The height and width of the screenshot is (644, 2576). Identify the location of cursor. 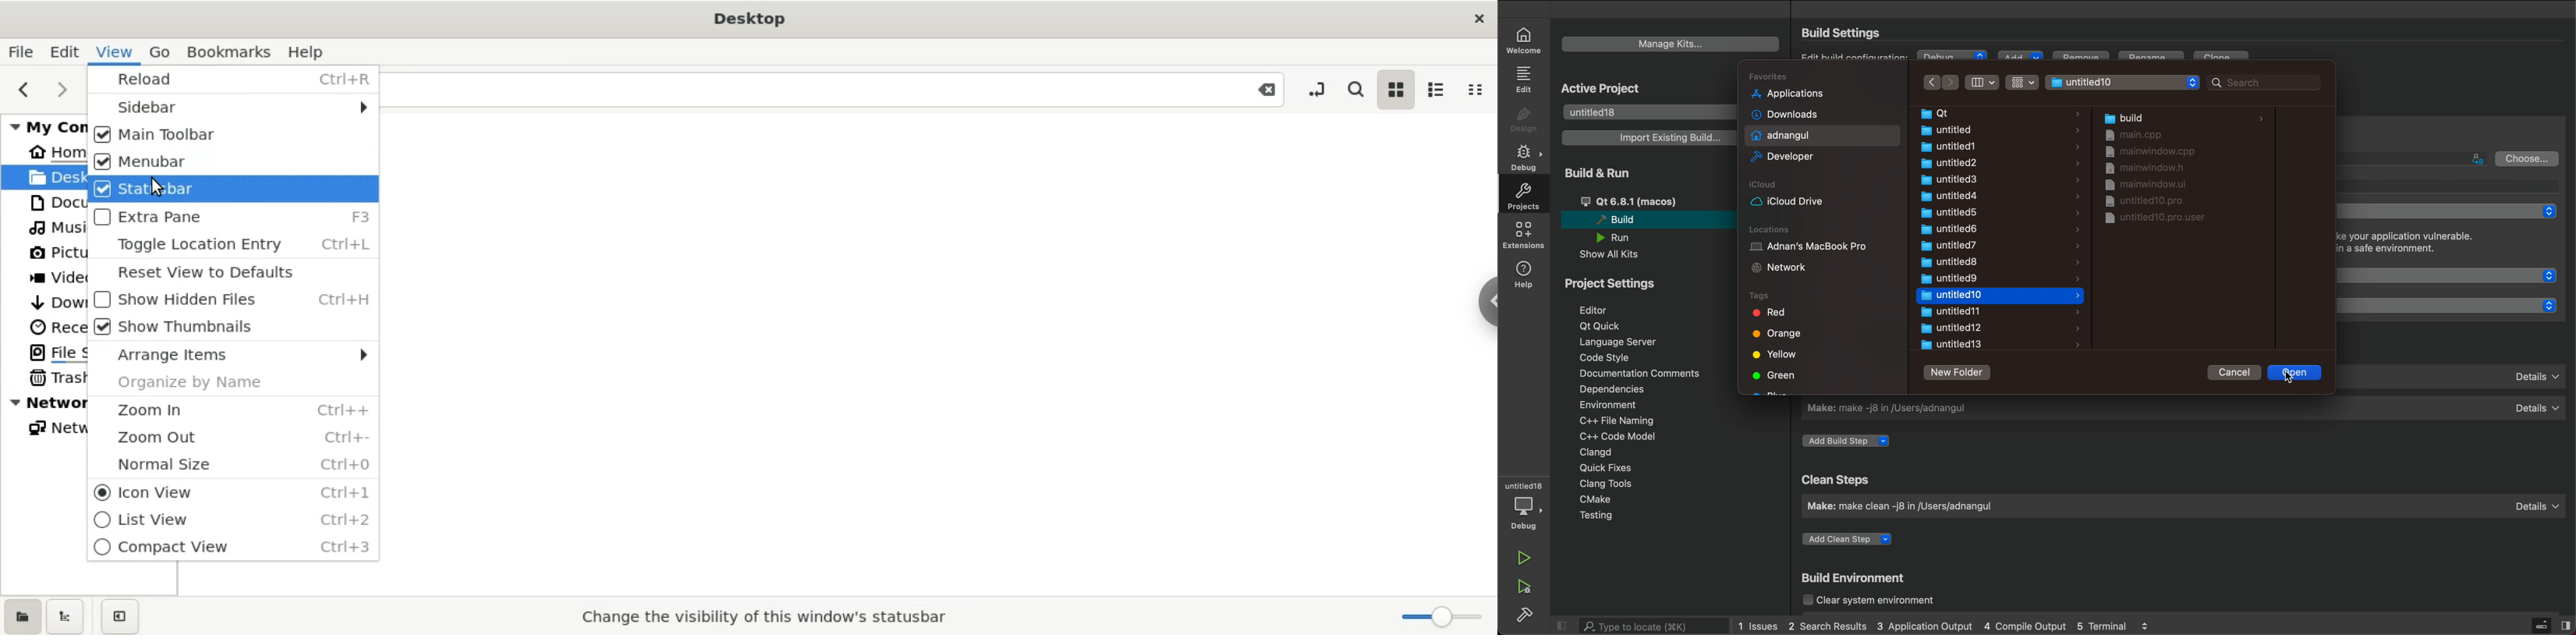
(2293, 378).